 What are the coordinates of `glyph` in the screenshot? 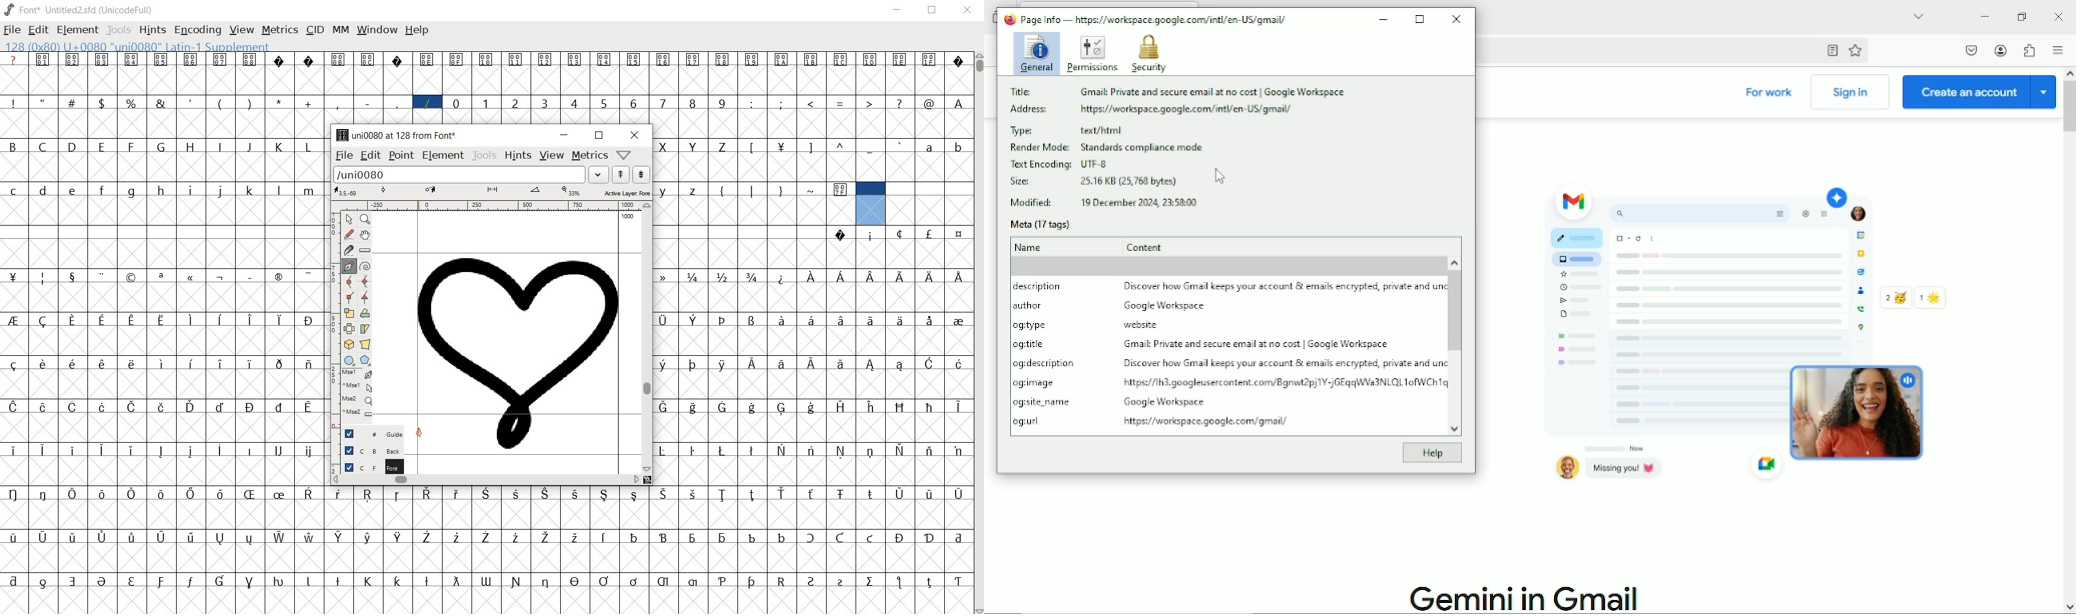 It's located at (809, 148).